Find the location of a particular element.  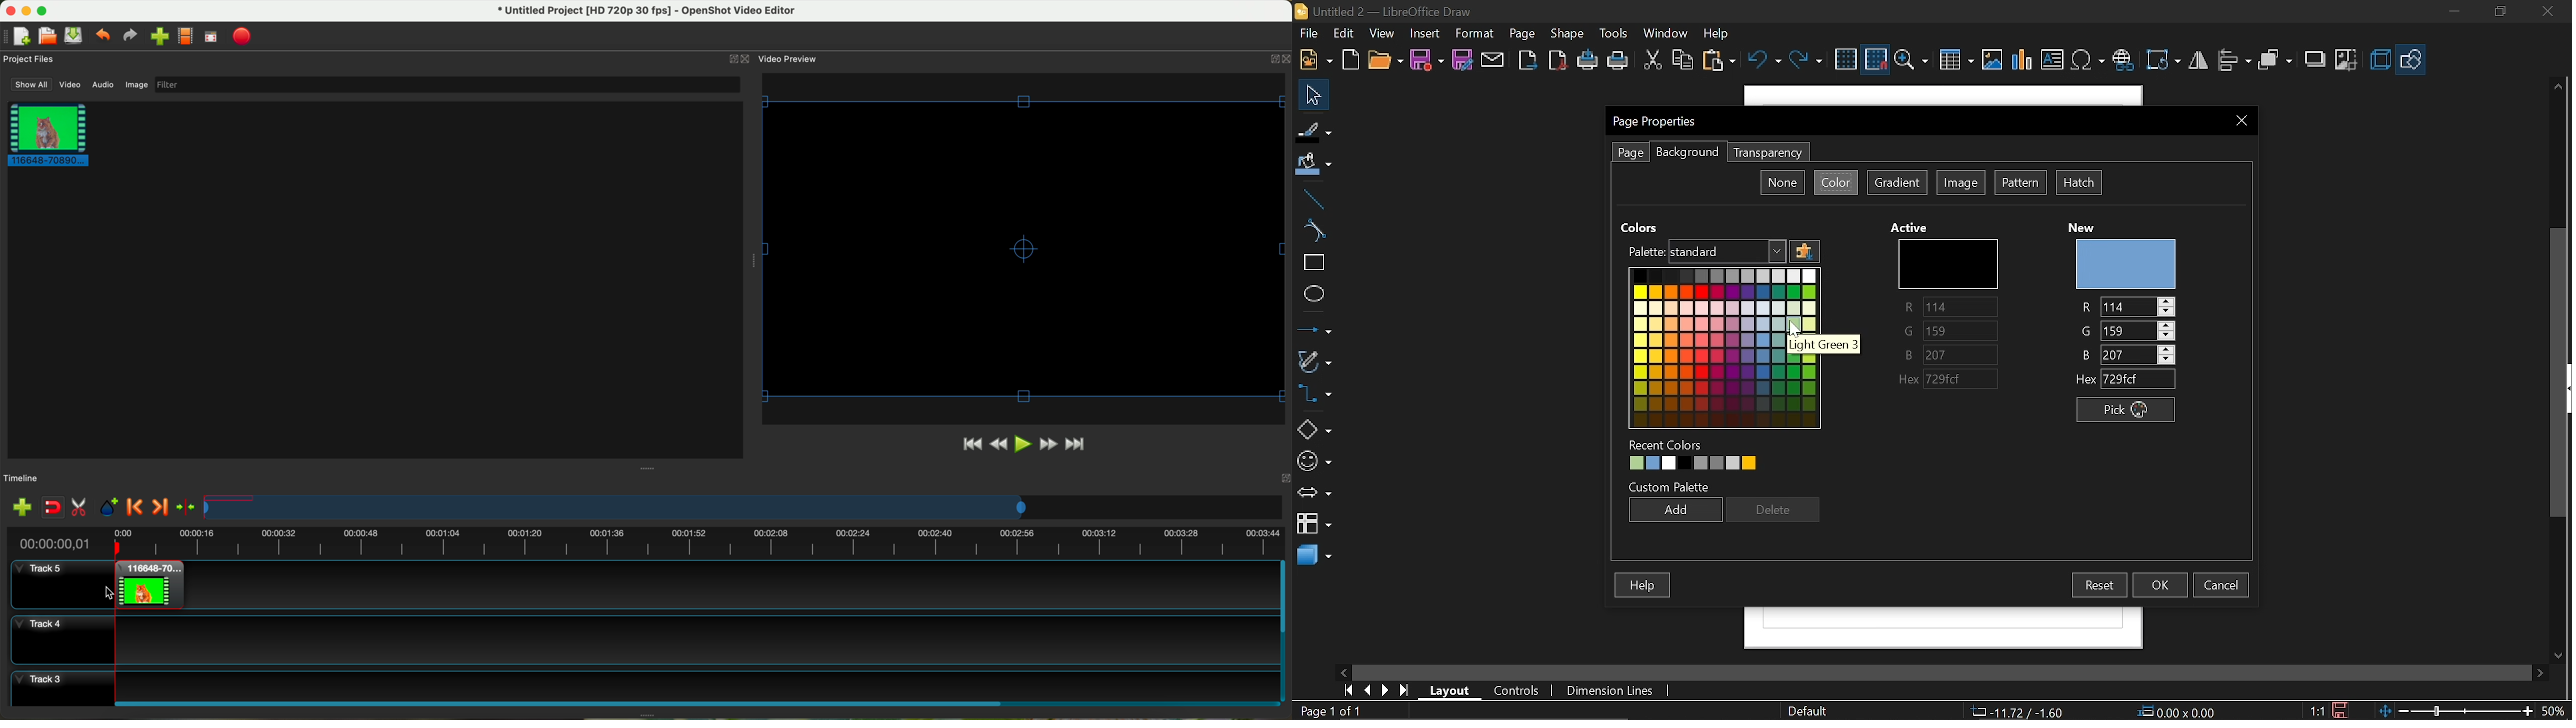

file name is located at coordinates (647, 11).